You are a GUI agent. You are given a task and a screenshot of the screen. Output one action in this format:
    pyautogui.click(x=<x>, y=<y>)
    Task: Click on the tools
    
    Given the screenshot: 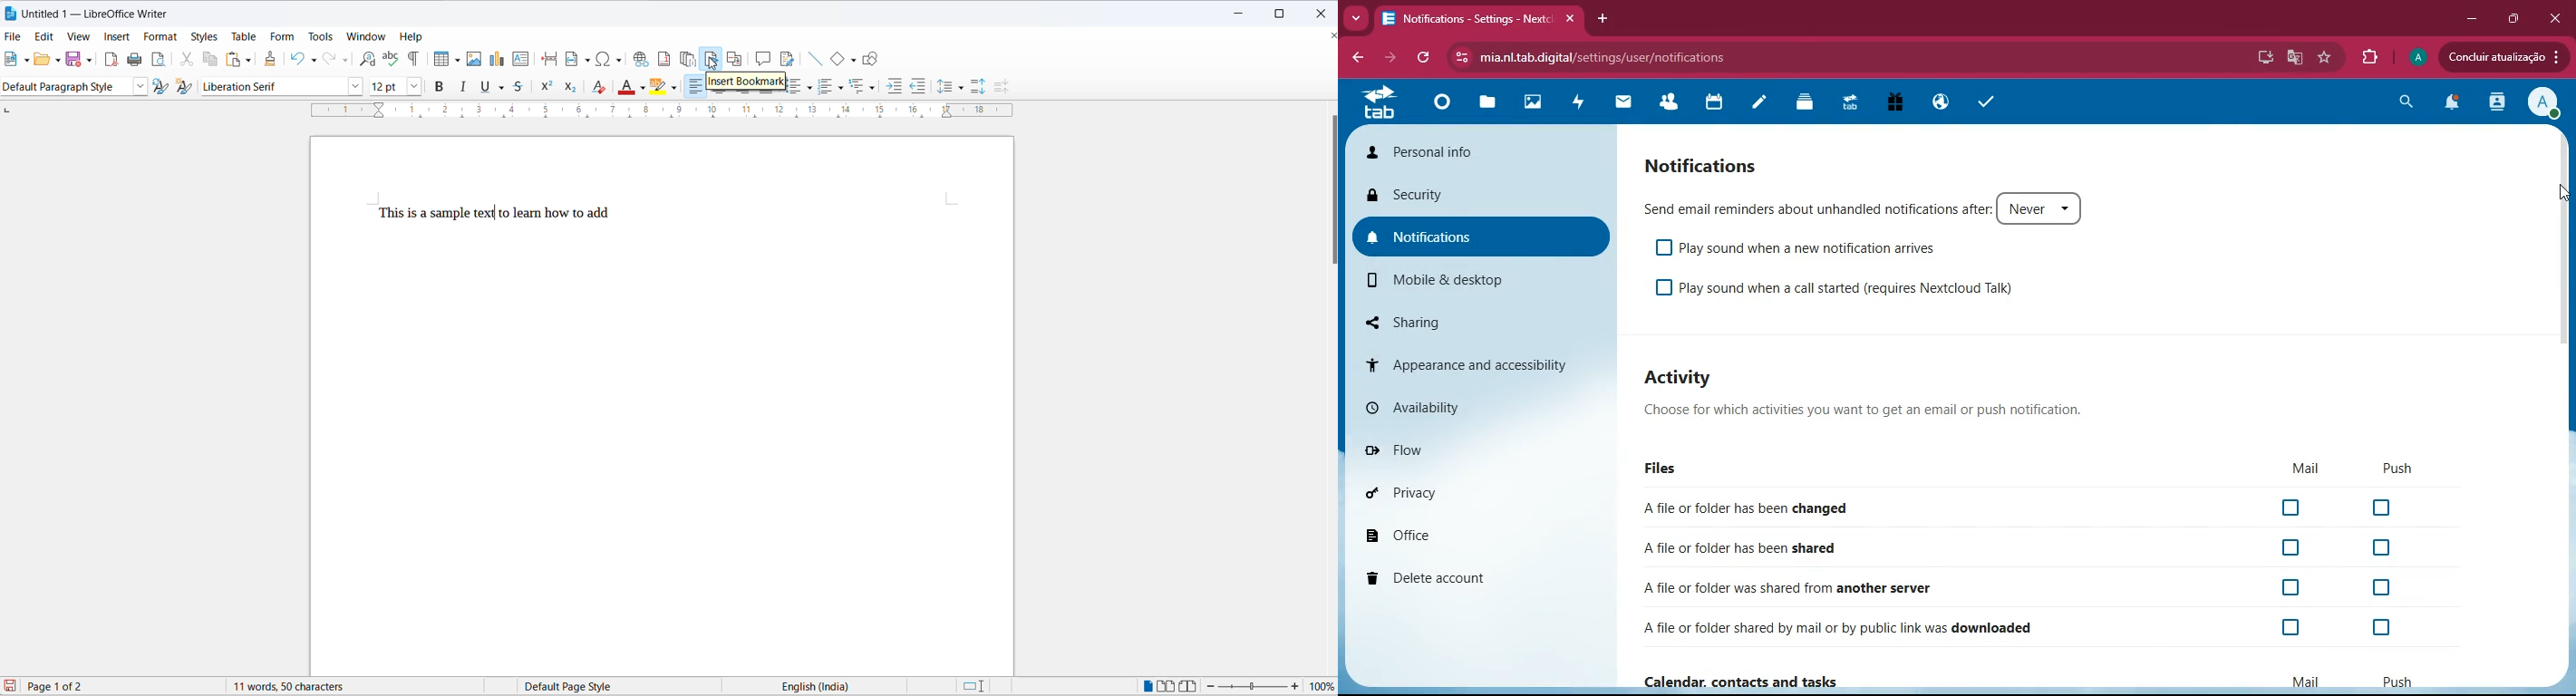 What is the action you would take?
    pyautogui.click(x=322, y=35)
    